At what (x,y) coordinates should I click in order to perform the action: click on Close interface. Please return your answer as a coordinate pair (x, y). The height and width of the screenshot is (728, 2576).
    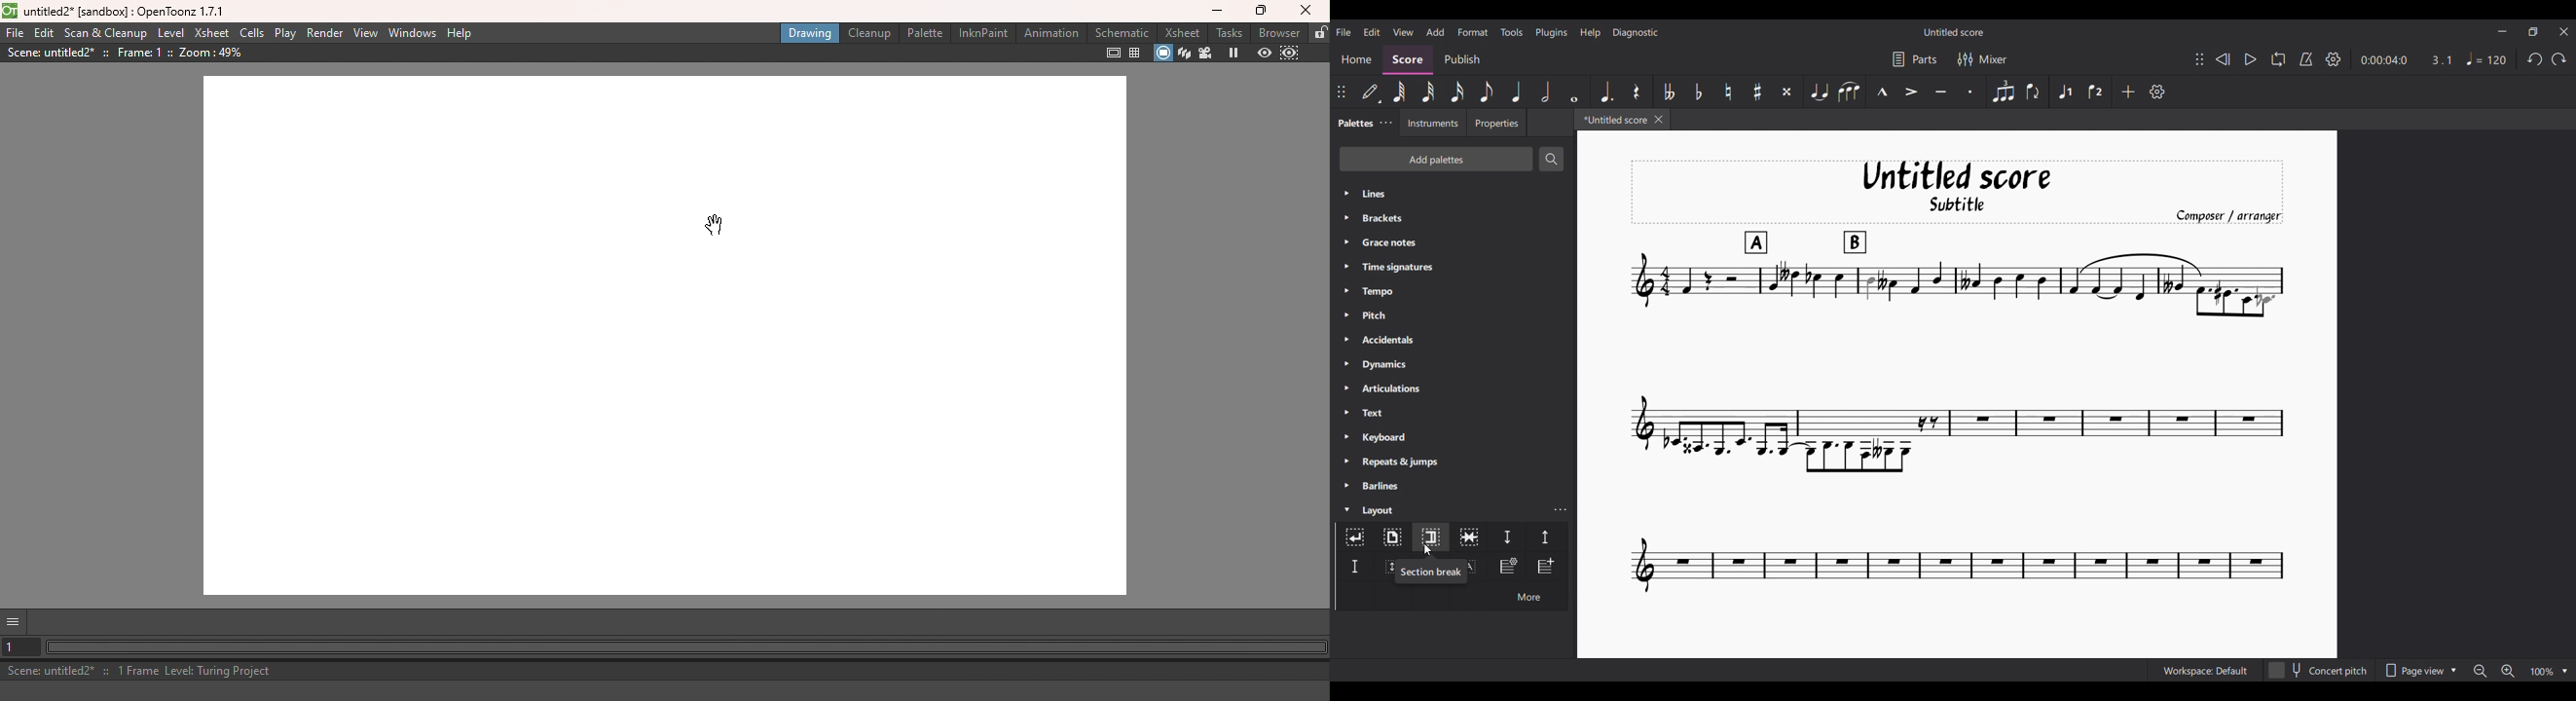
    Looking at the image, I should click on (2564, 32).